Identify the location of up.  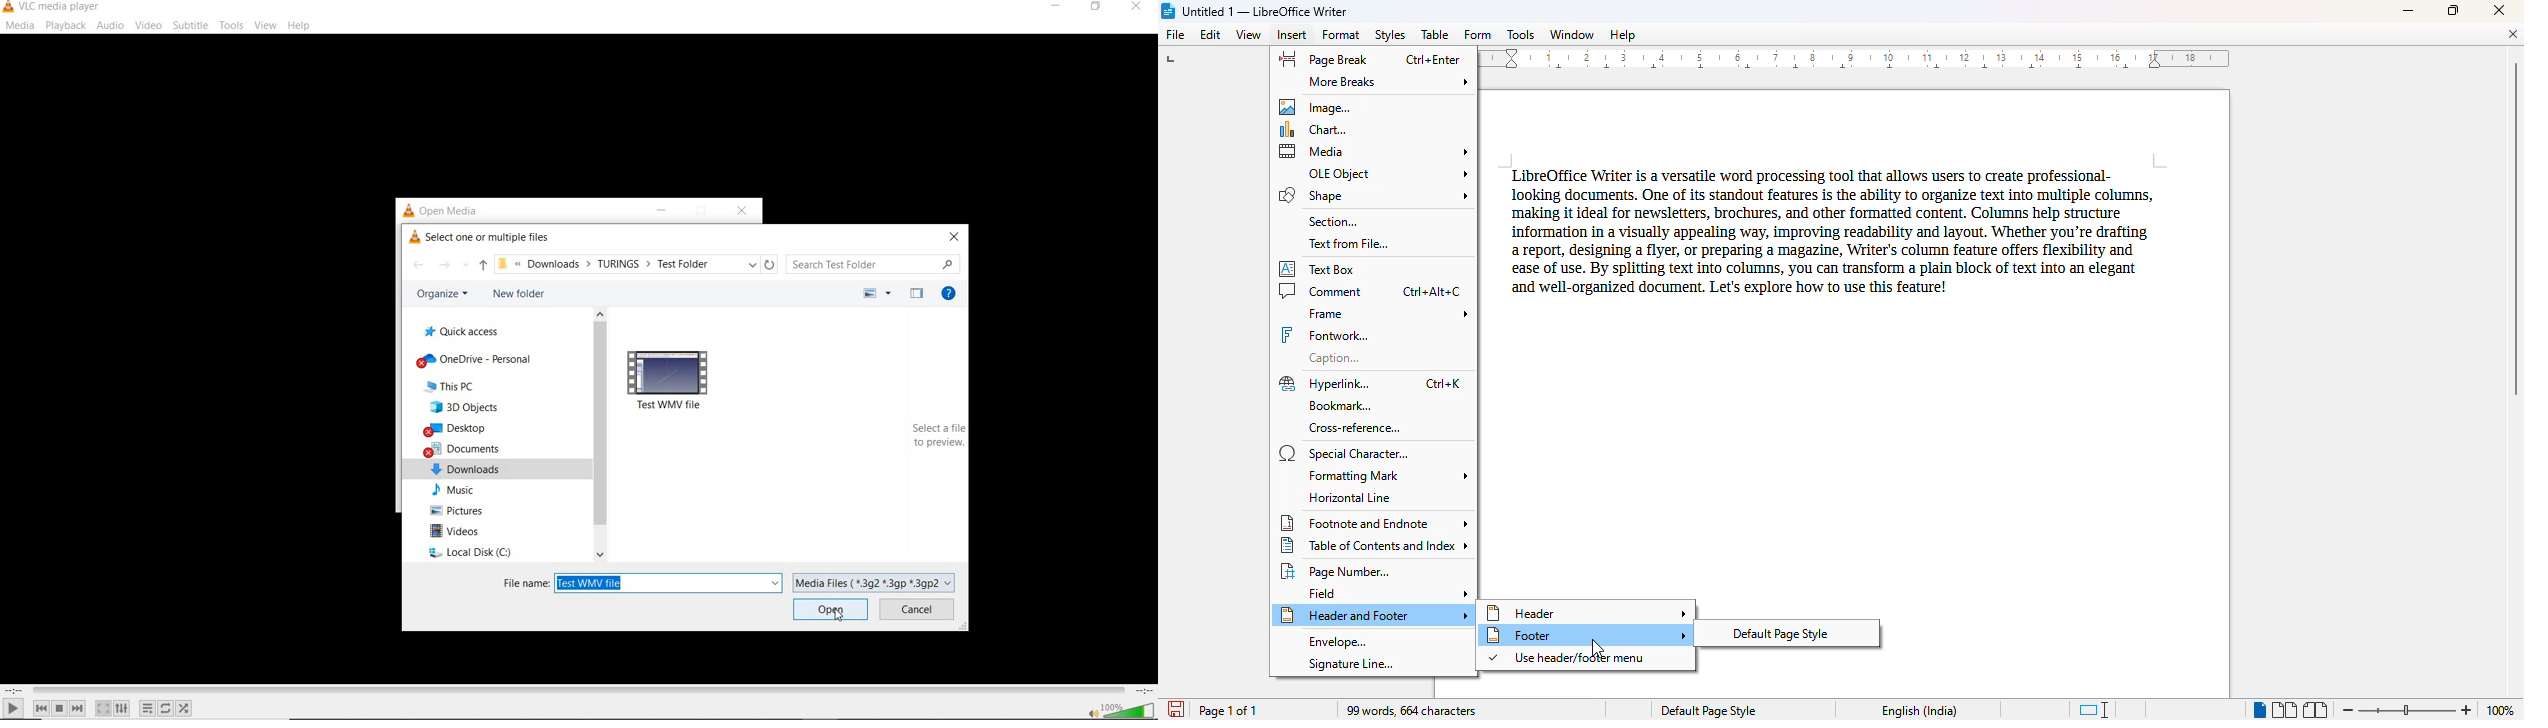
(484, 266).